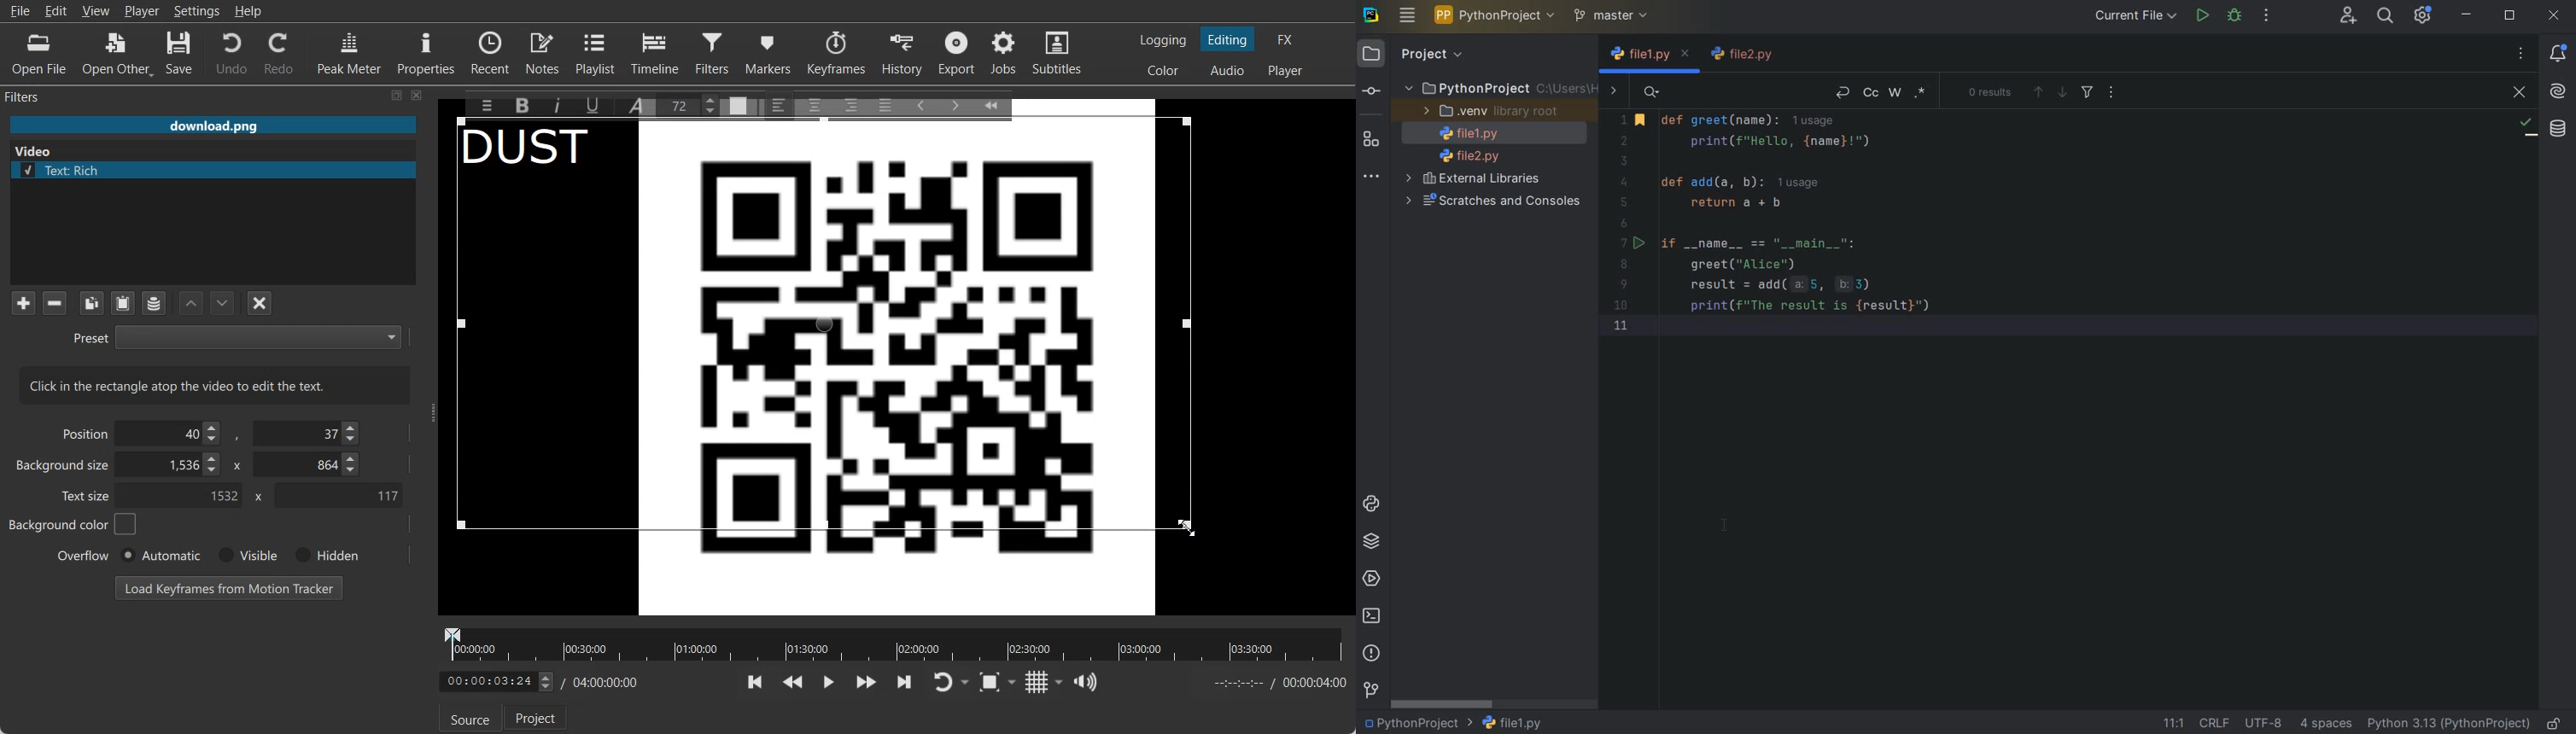 The height and width of the screenshot is (756, 2576). What do you see at coordinates (1287, 71) in the screenshot?
I see `Switching to the Player only layout` at bounding box center [1287, 71].